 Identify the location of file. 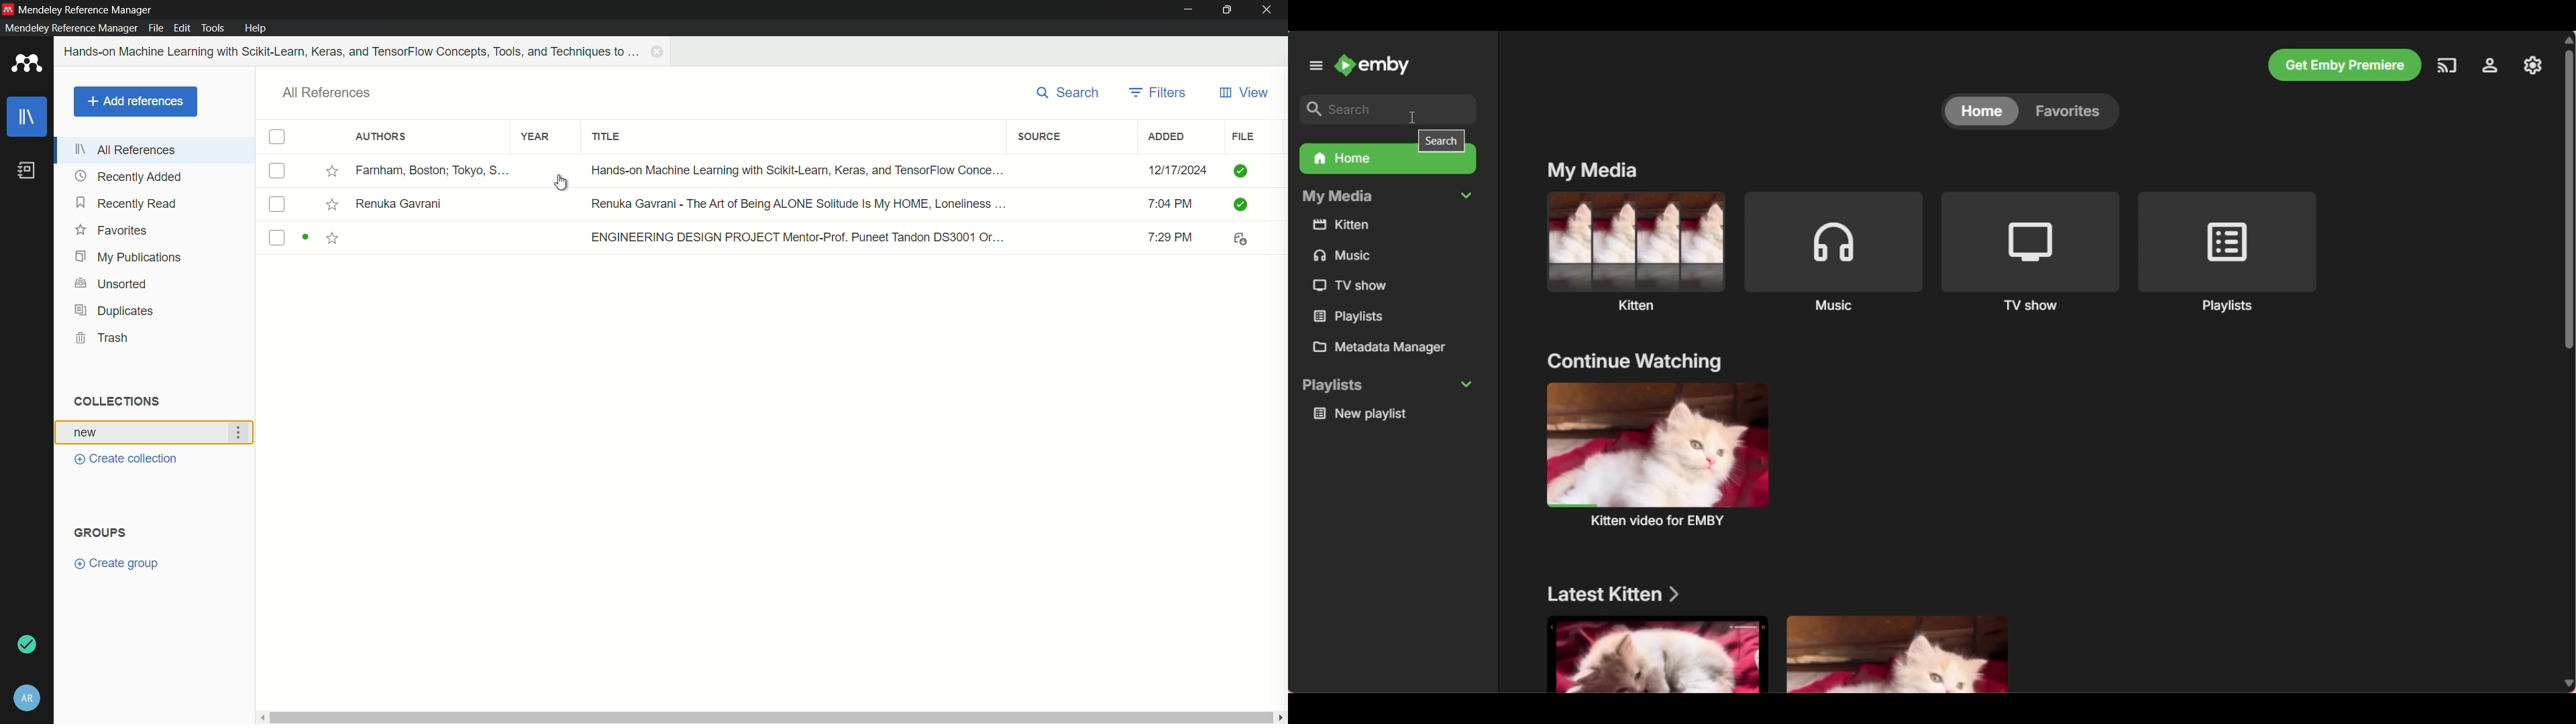
(1242, 137).